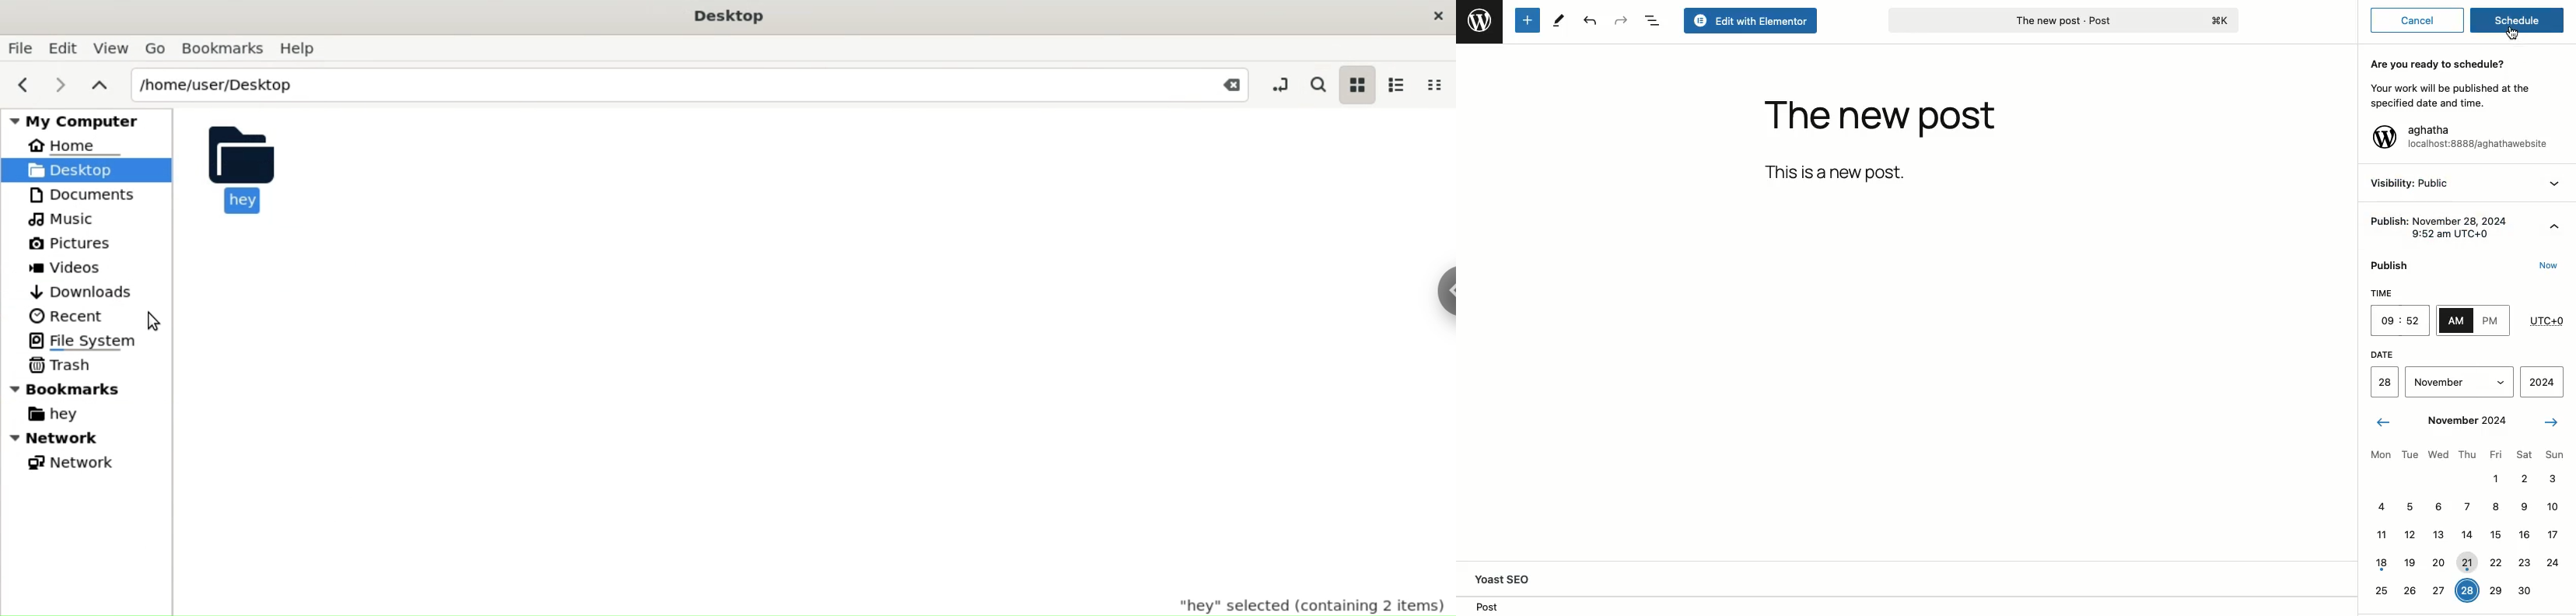 This screenshot has height=616, width=2576. Describe the element at coordinates (2547, 317) in the screenshot. I see `UTC+0` at that location.